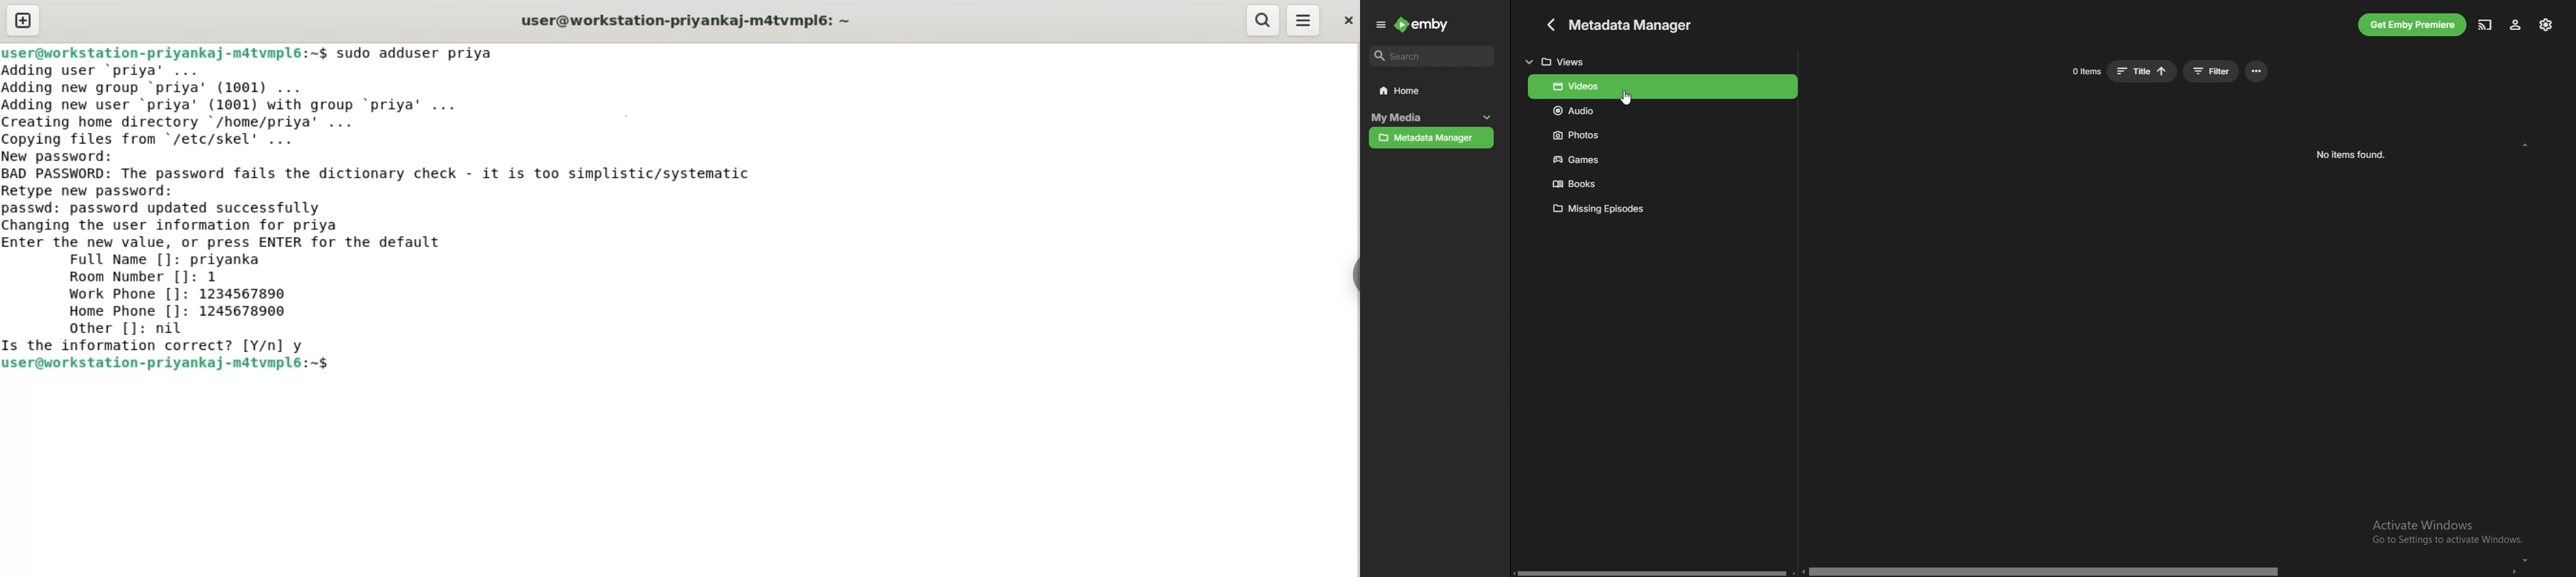 The height and width of the screenshot is (588, 2576). What do you see at coordinates (1432, 56) in the screenshot?
I see `search bar` at bounding box center [1432, 56].